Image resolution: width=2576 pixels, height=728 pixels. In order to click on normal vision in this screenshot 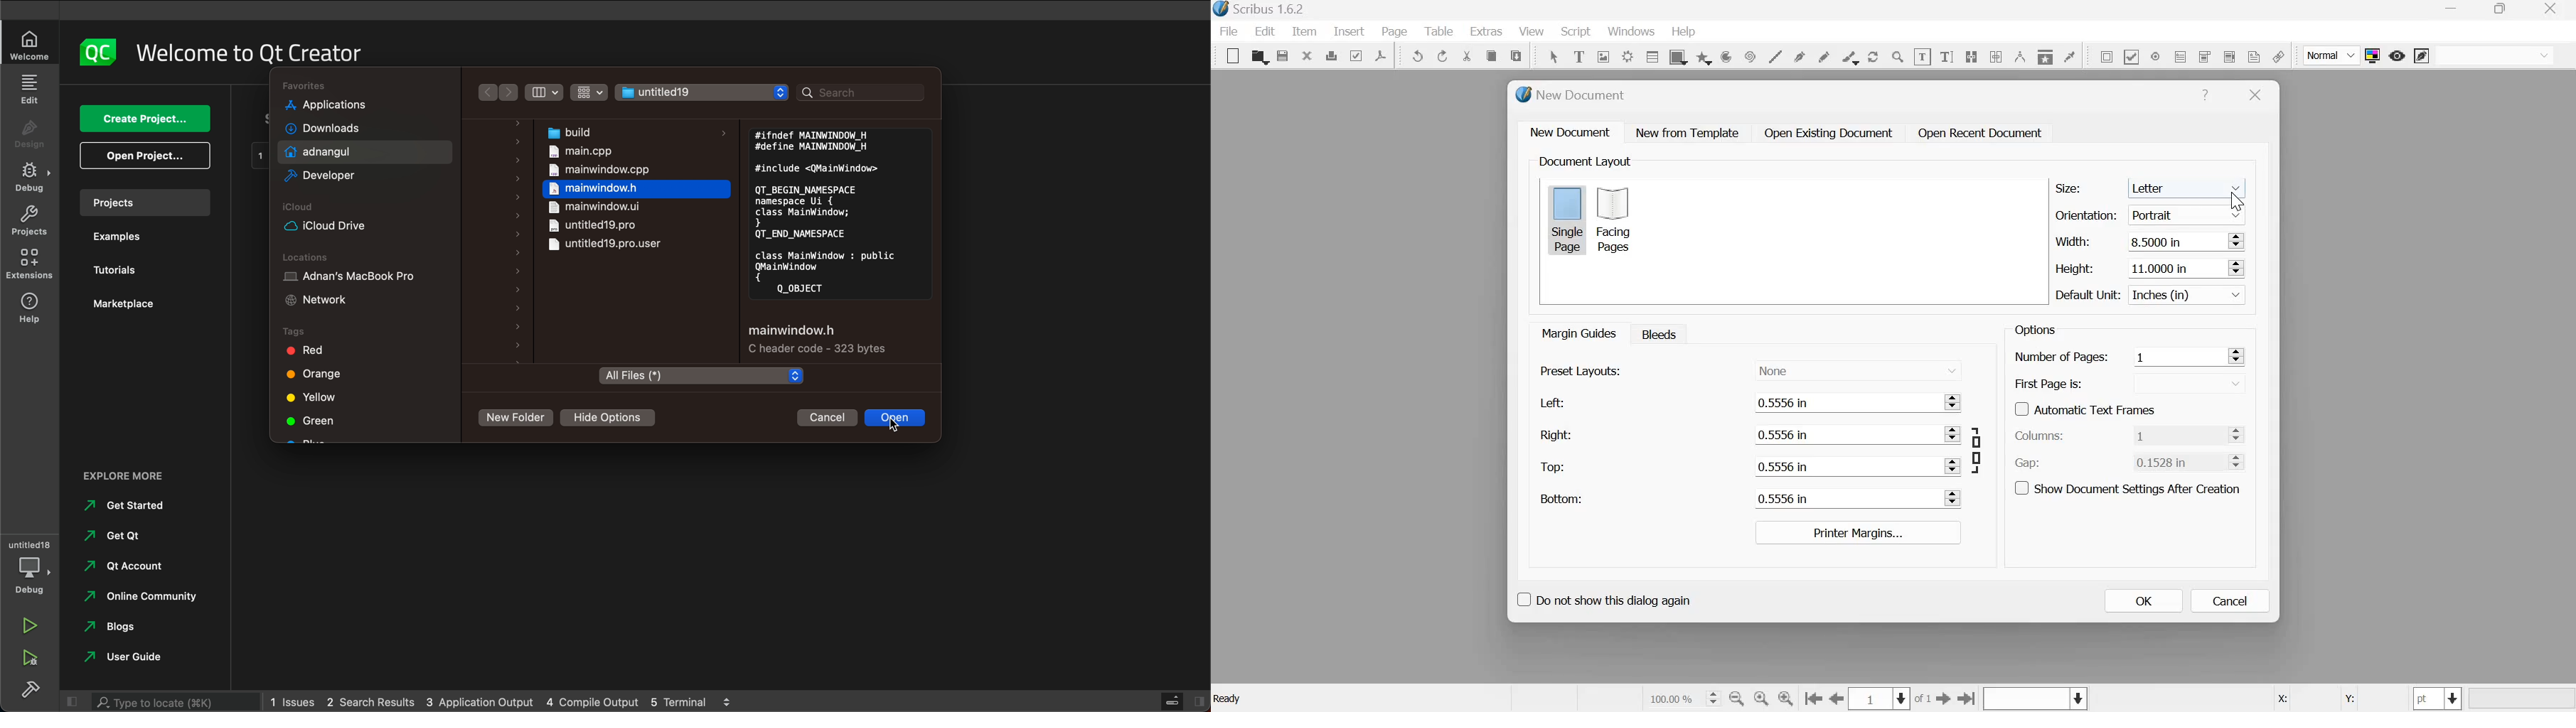, I will do `click(2495, 55)`.